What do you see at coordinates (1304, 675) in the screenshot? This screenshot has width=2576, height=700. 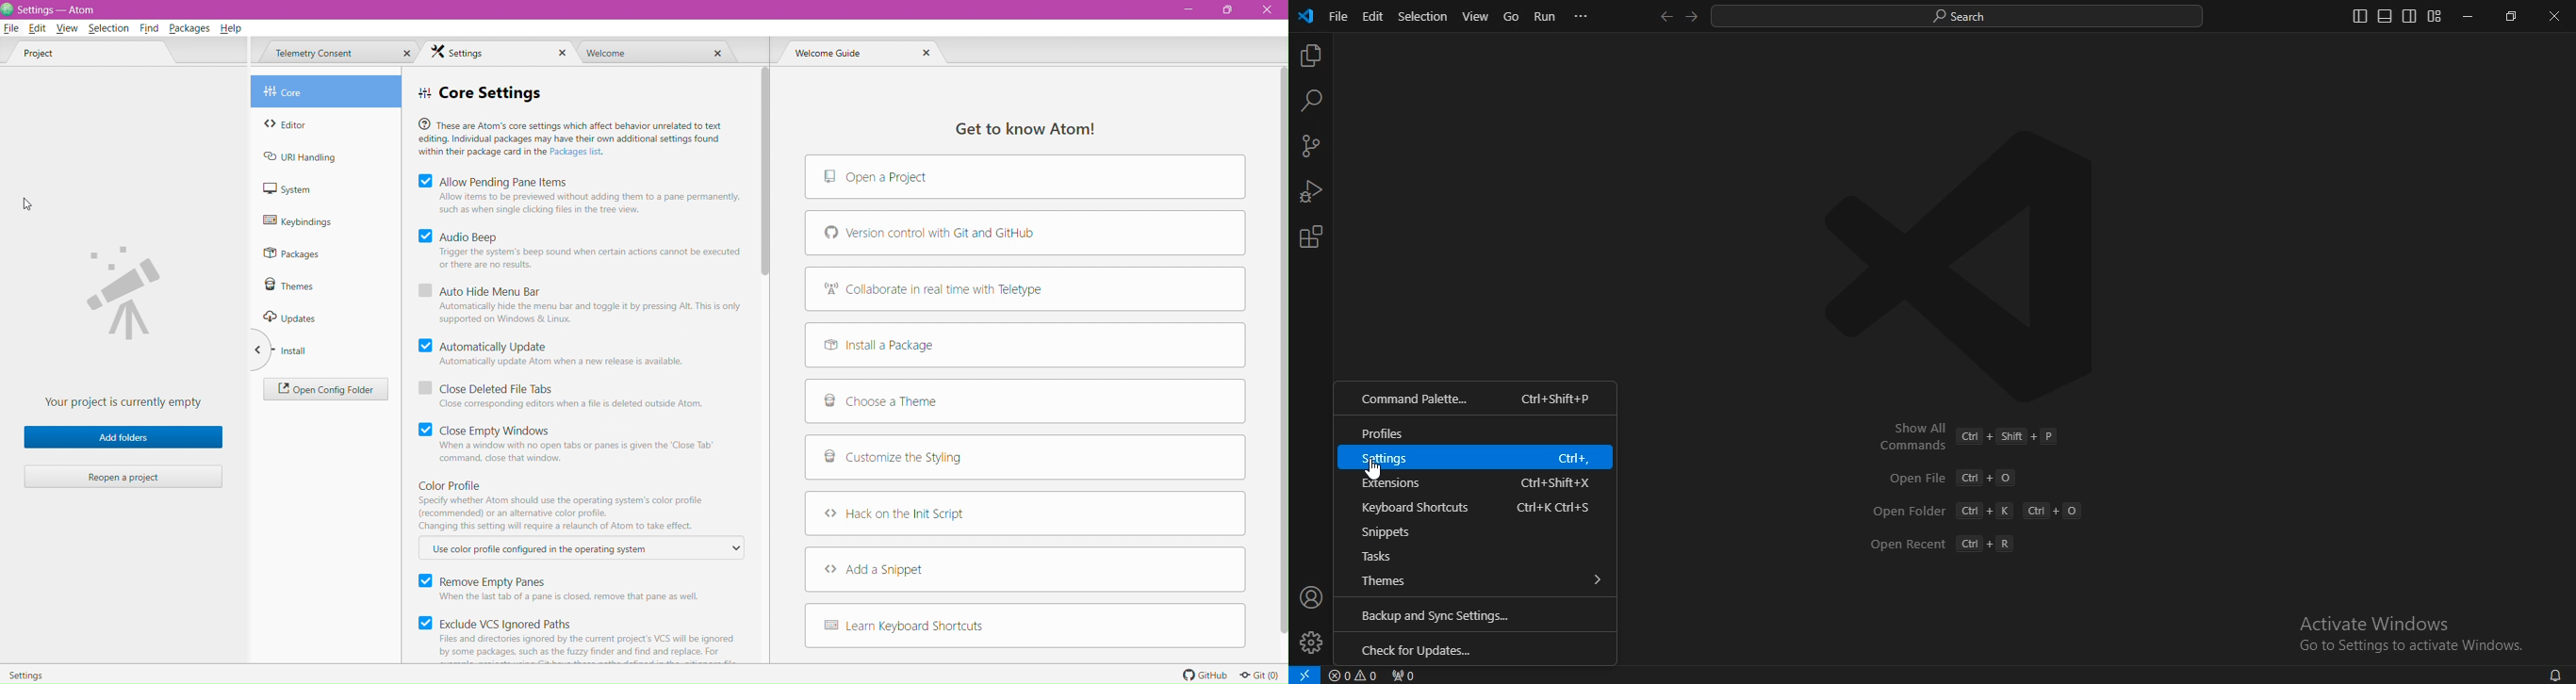 I see `open a remote window` at bounding box center [1304, 675].